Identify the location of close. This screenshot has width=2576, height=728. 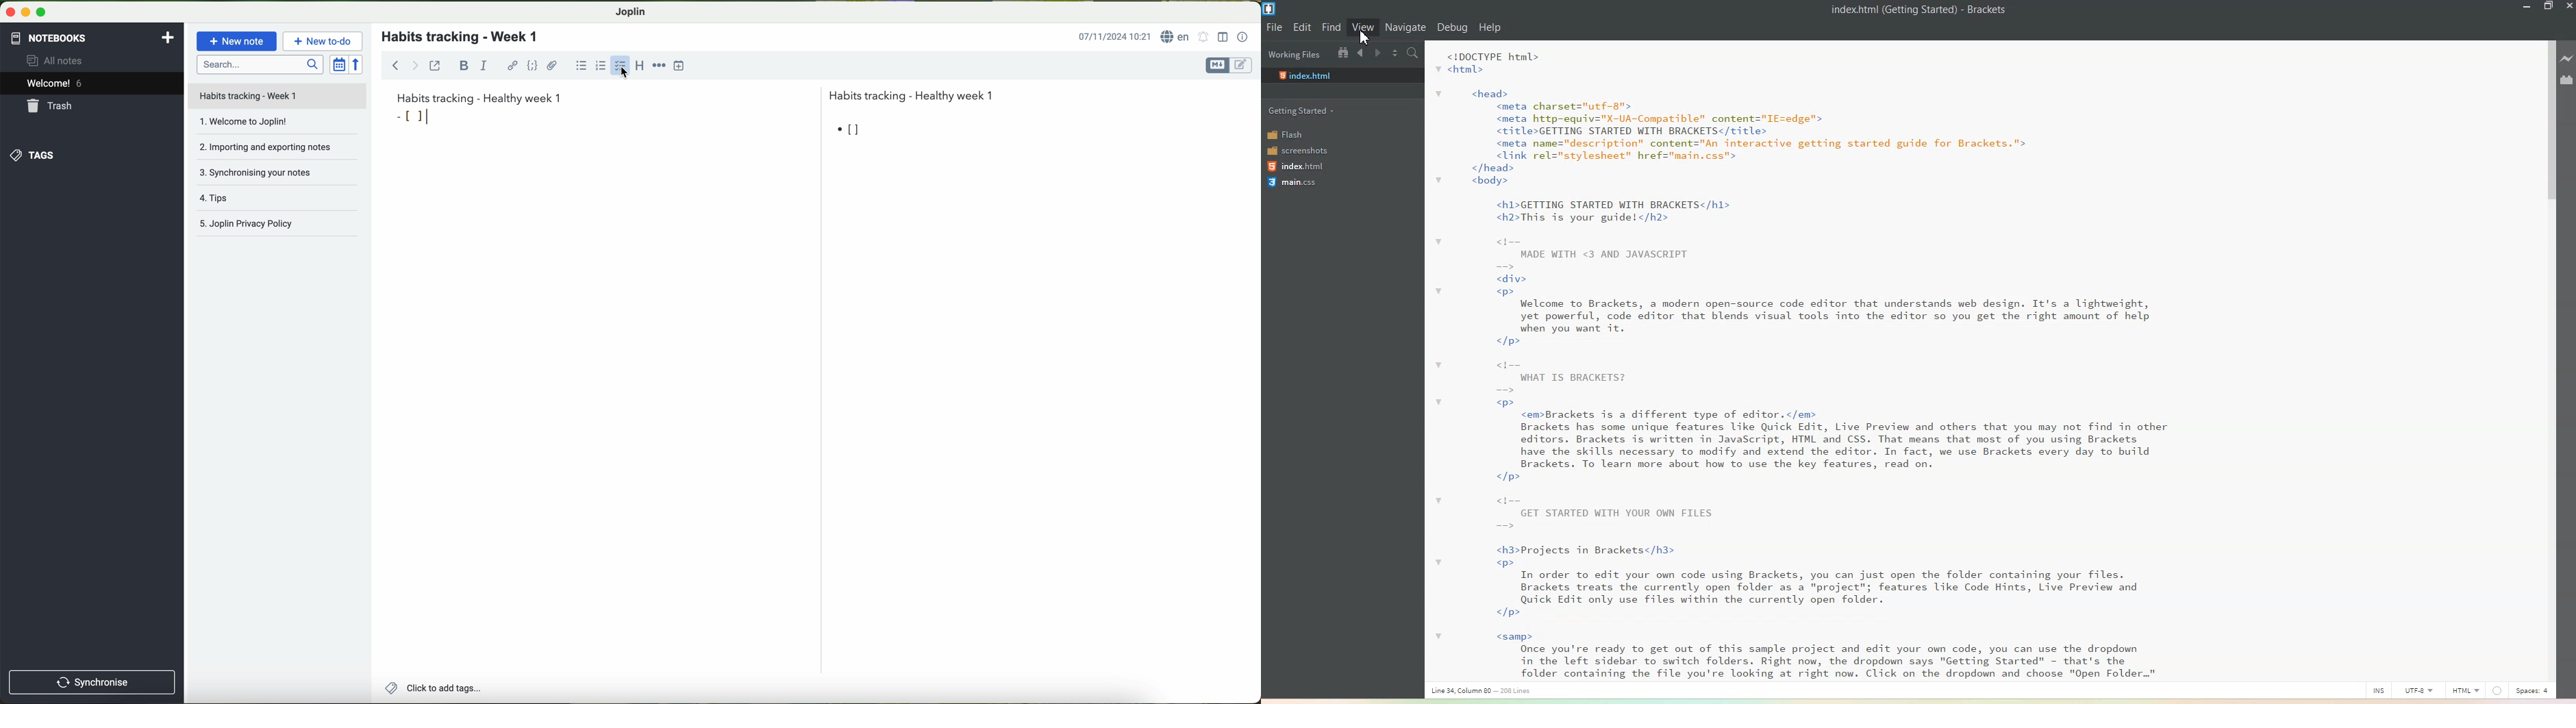
(8, 10).